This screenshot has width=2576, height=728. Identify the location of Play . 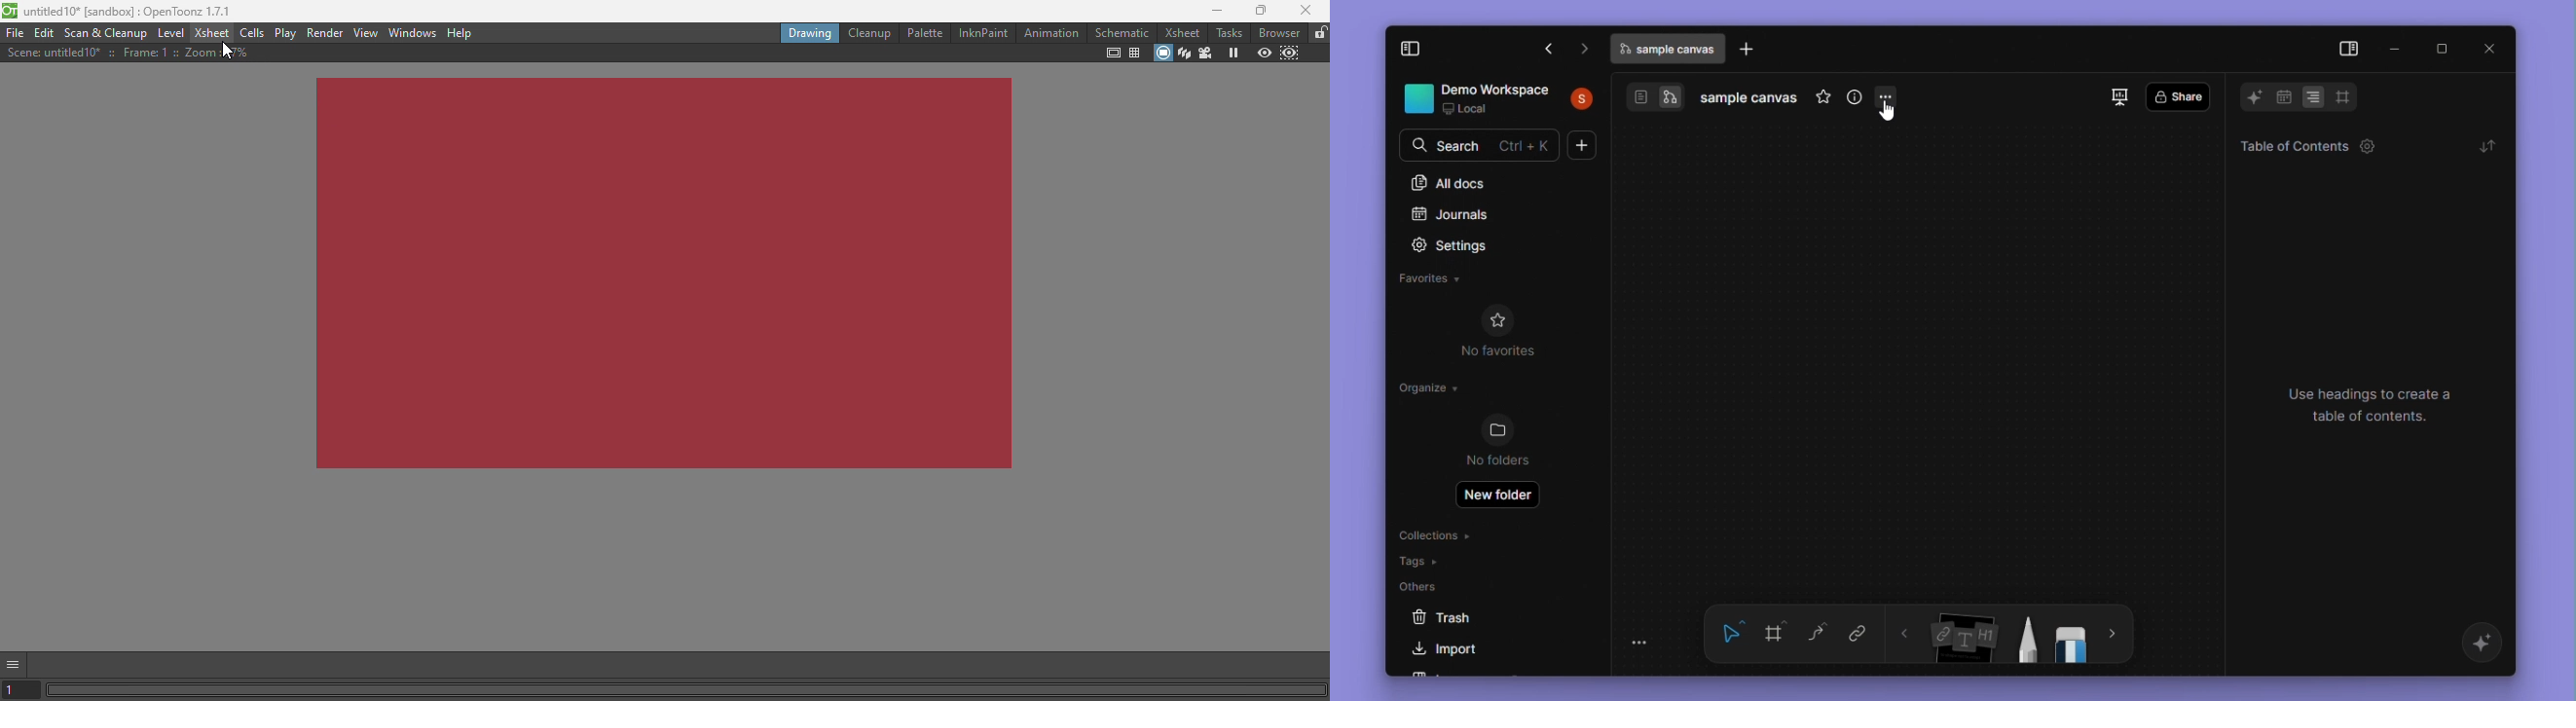
(287, 33).